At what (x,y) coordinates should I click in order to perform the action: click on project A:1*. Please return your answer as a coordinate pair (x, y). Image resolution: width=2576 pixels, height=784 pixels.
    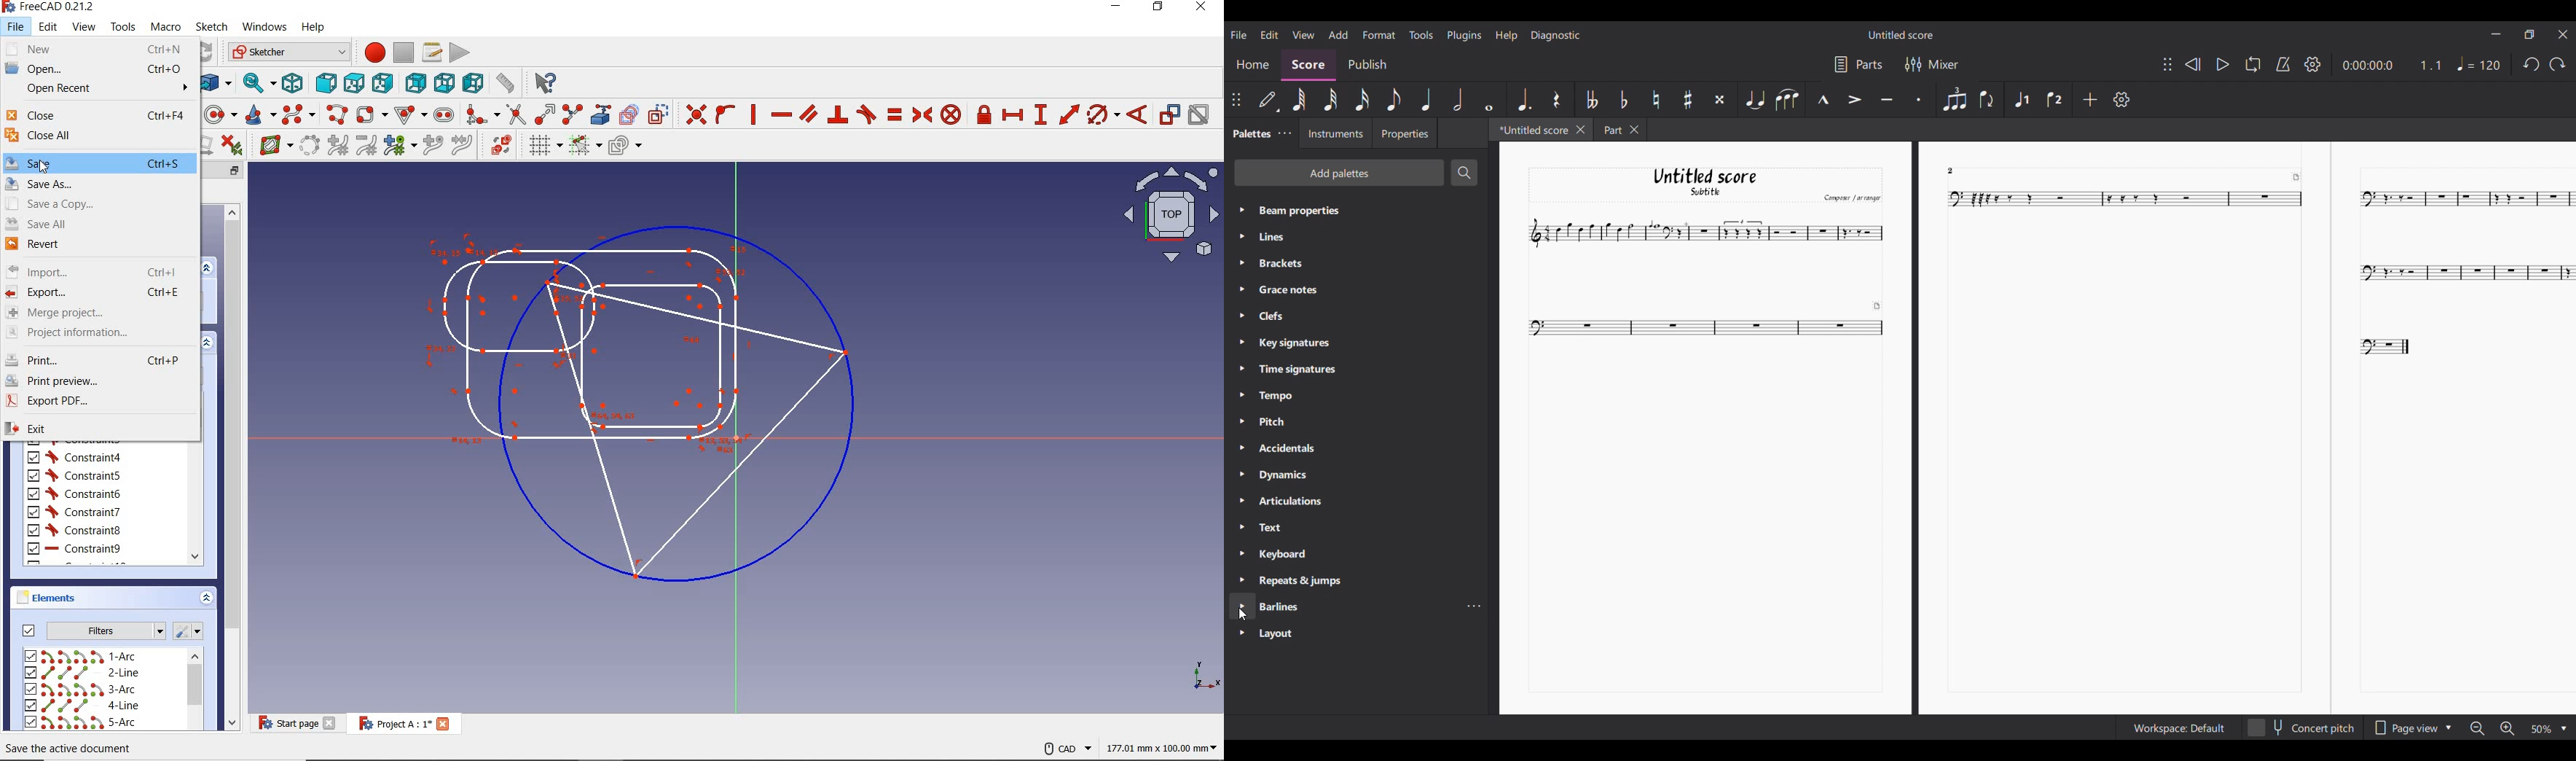
    Looking at the image, I should click on (390, 723).